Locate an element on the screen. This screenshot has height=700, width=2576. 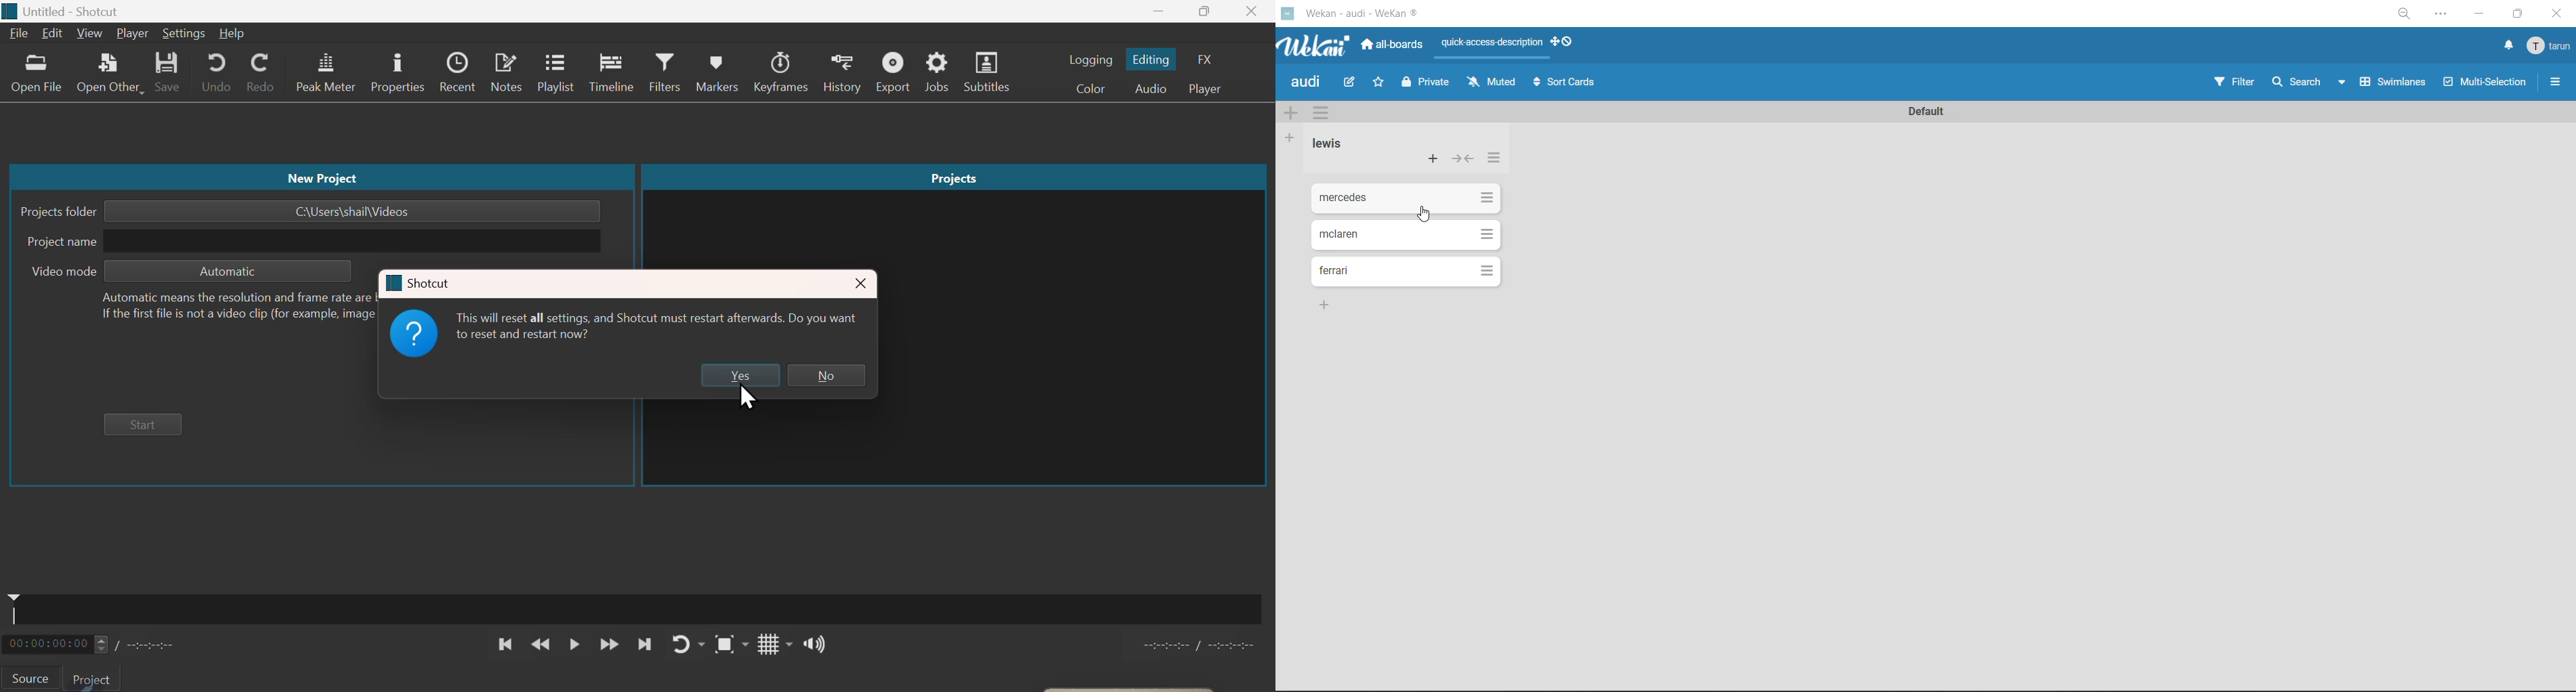
Help is located at coordinates (232, 33).